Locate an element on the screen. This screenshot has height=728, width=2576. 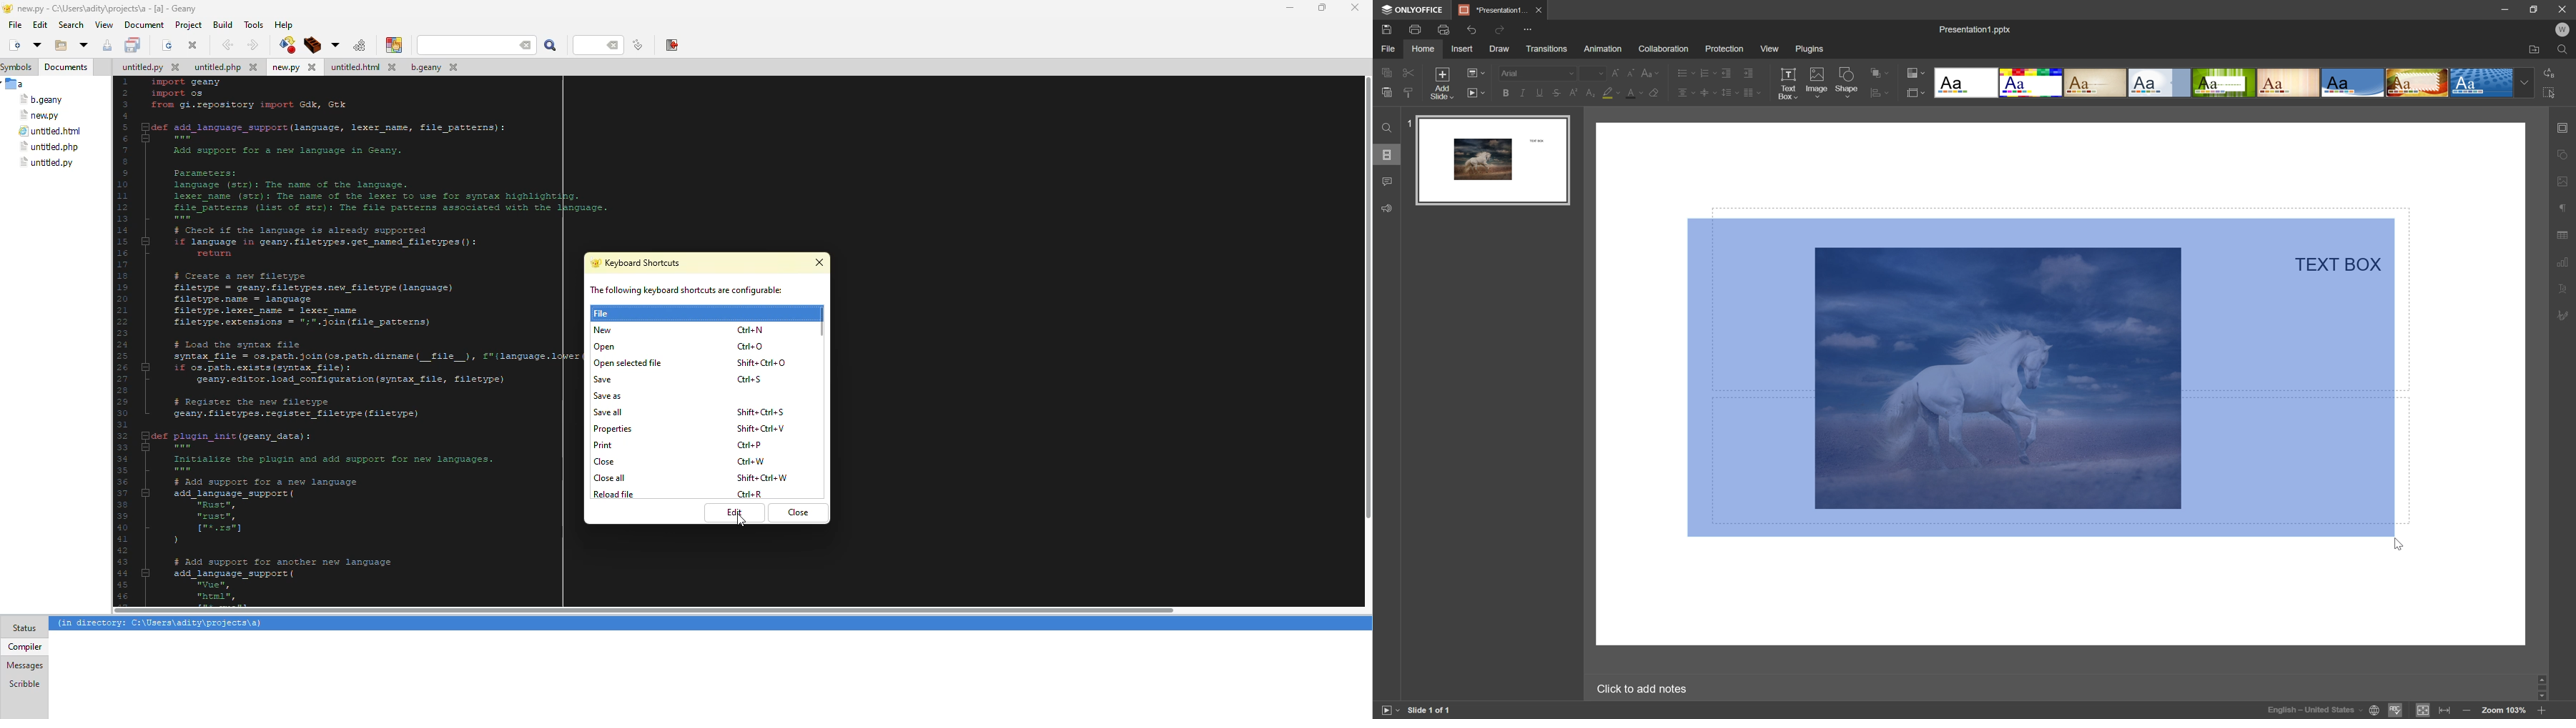
image settings is located at coordinates (2563, 182).